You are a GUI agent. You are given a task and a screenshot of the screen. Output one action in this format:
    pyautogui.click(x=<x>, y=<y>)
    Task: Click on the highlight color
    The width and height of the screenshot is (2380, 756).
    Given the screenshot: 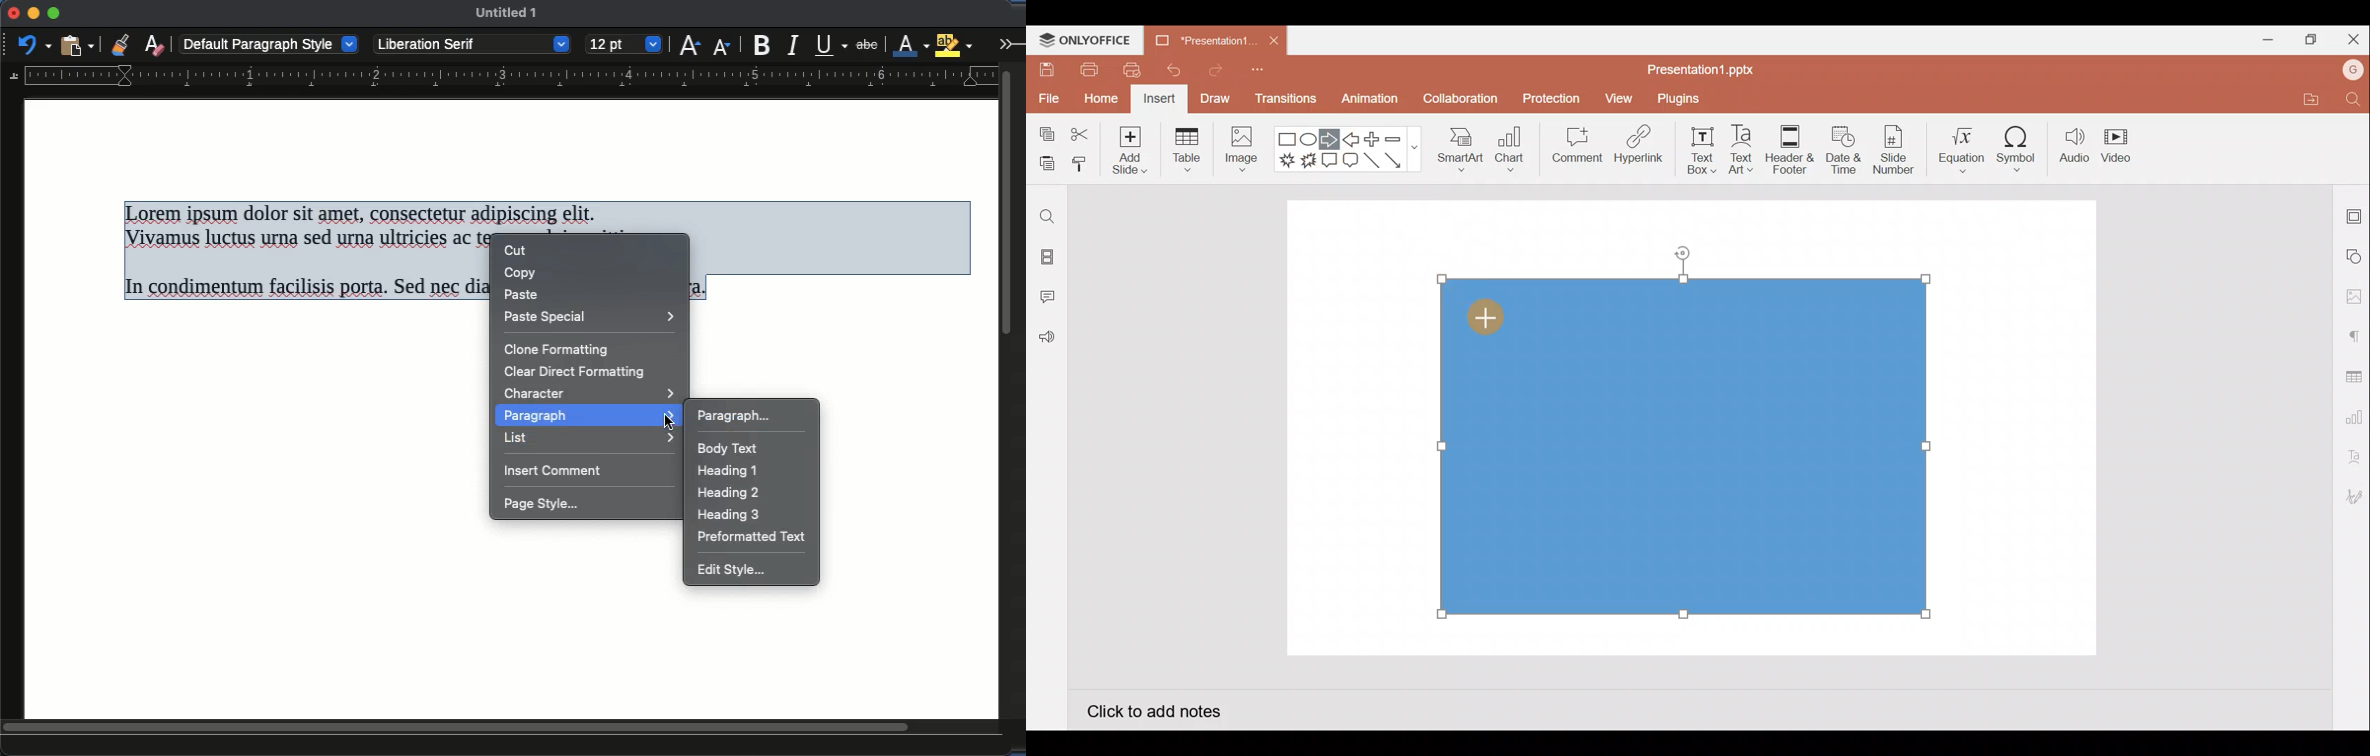 What is the action you would take?
    pyautogui.click(x=954, y=43)
    